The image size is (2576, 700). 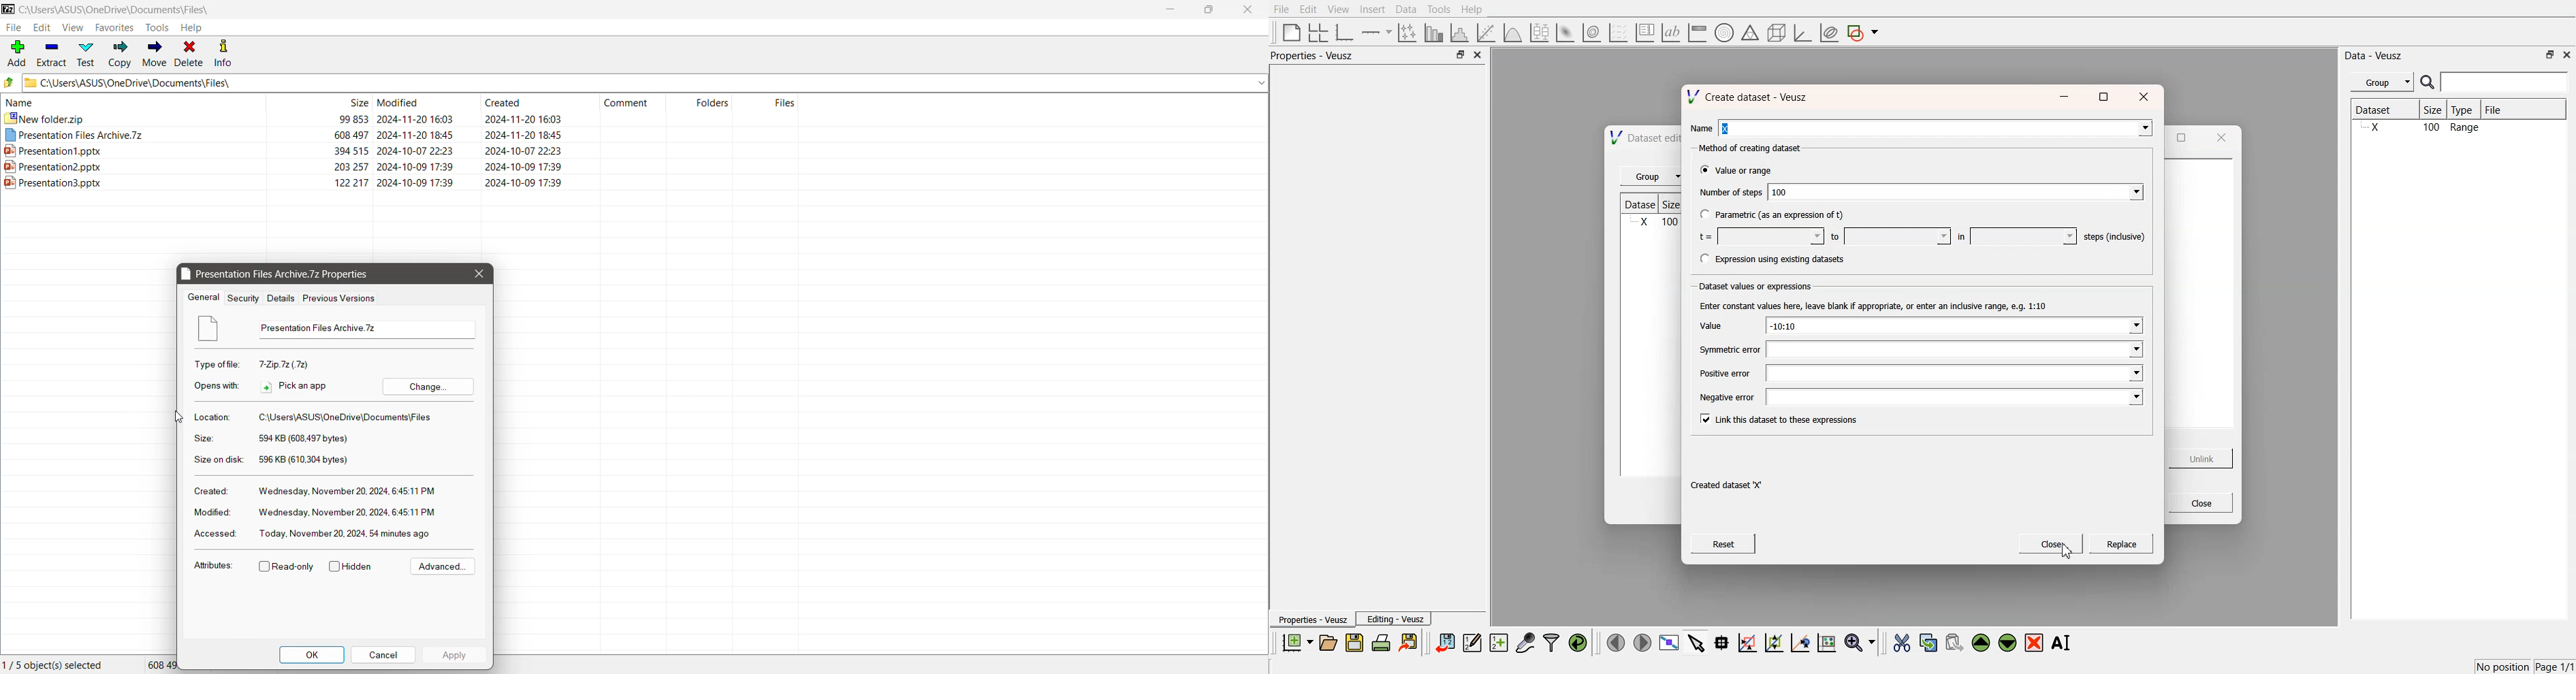 What do you see at coordinates (703, 102) in the screenshot?
I see `folders` at bounding box center [703, 102].